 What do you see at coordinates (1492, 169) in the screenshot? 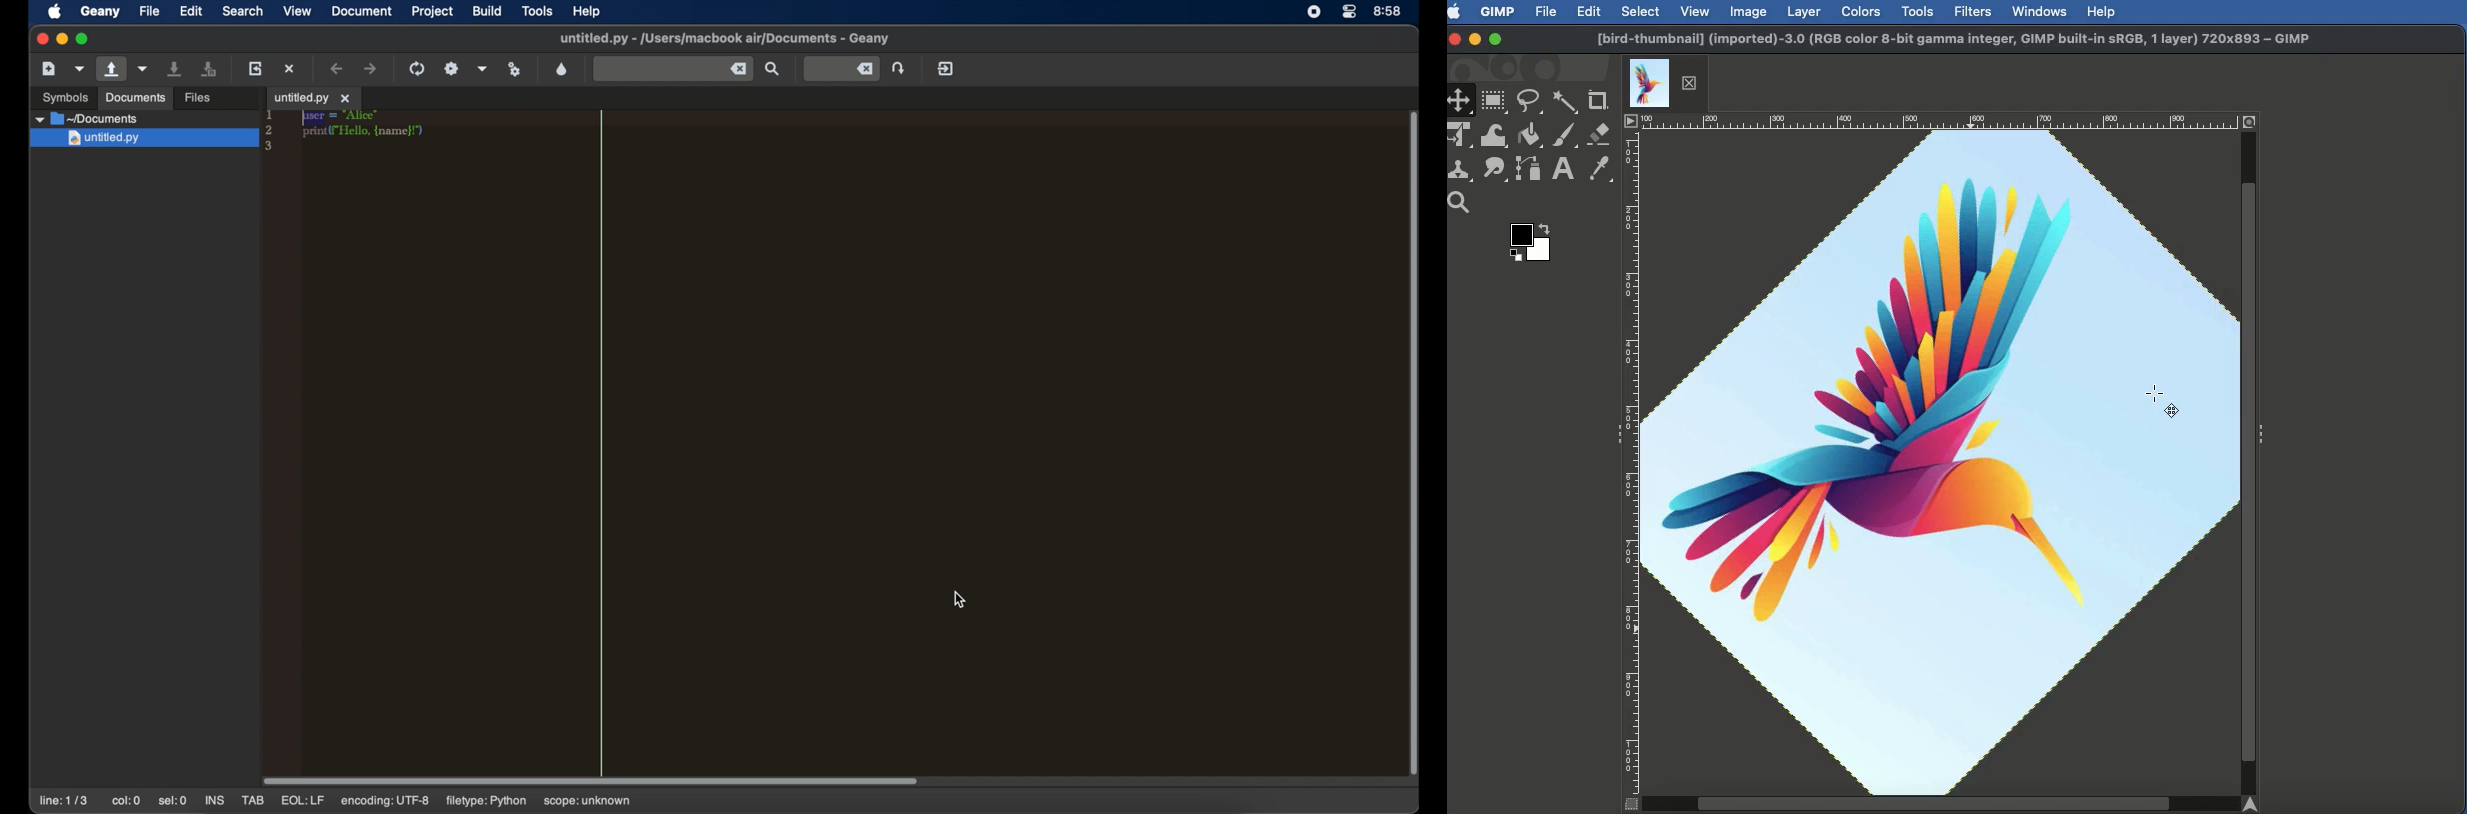
I see `Smudge tool` at bounding box center [1492, 169].